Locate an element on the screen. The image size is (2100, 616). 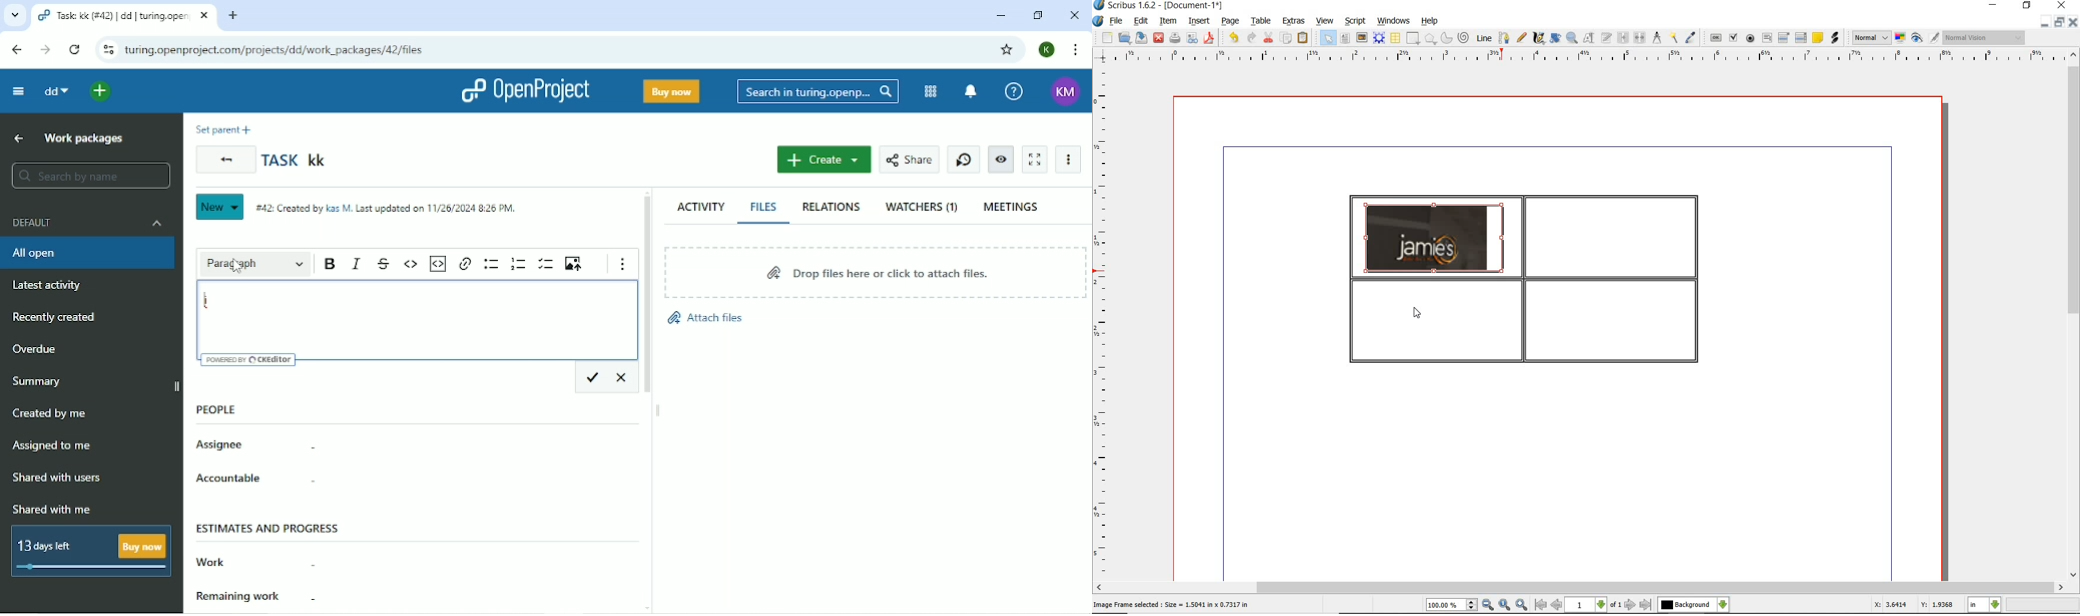
spiral is located at coordinates (1464, 38).